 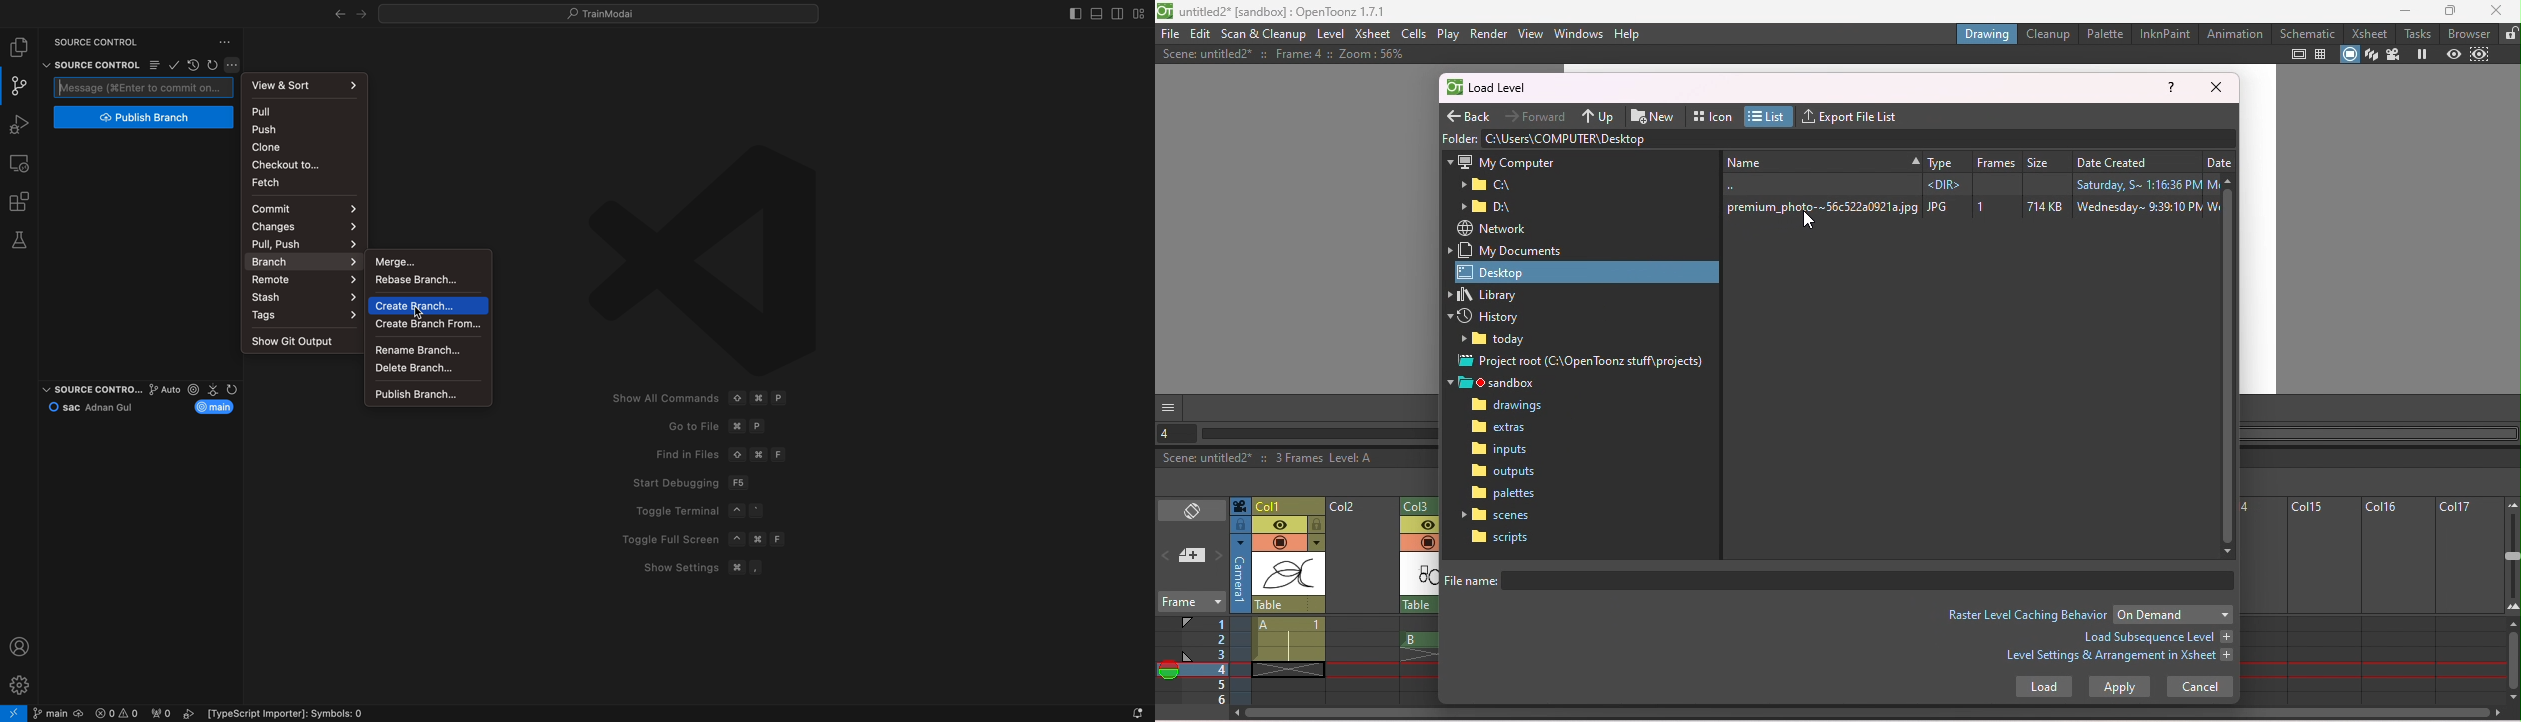 I want to click on Preview visibility toggl, so click(x=1418, y=526).